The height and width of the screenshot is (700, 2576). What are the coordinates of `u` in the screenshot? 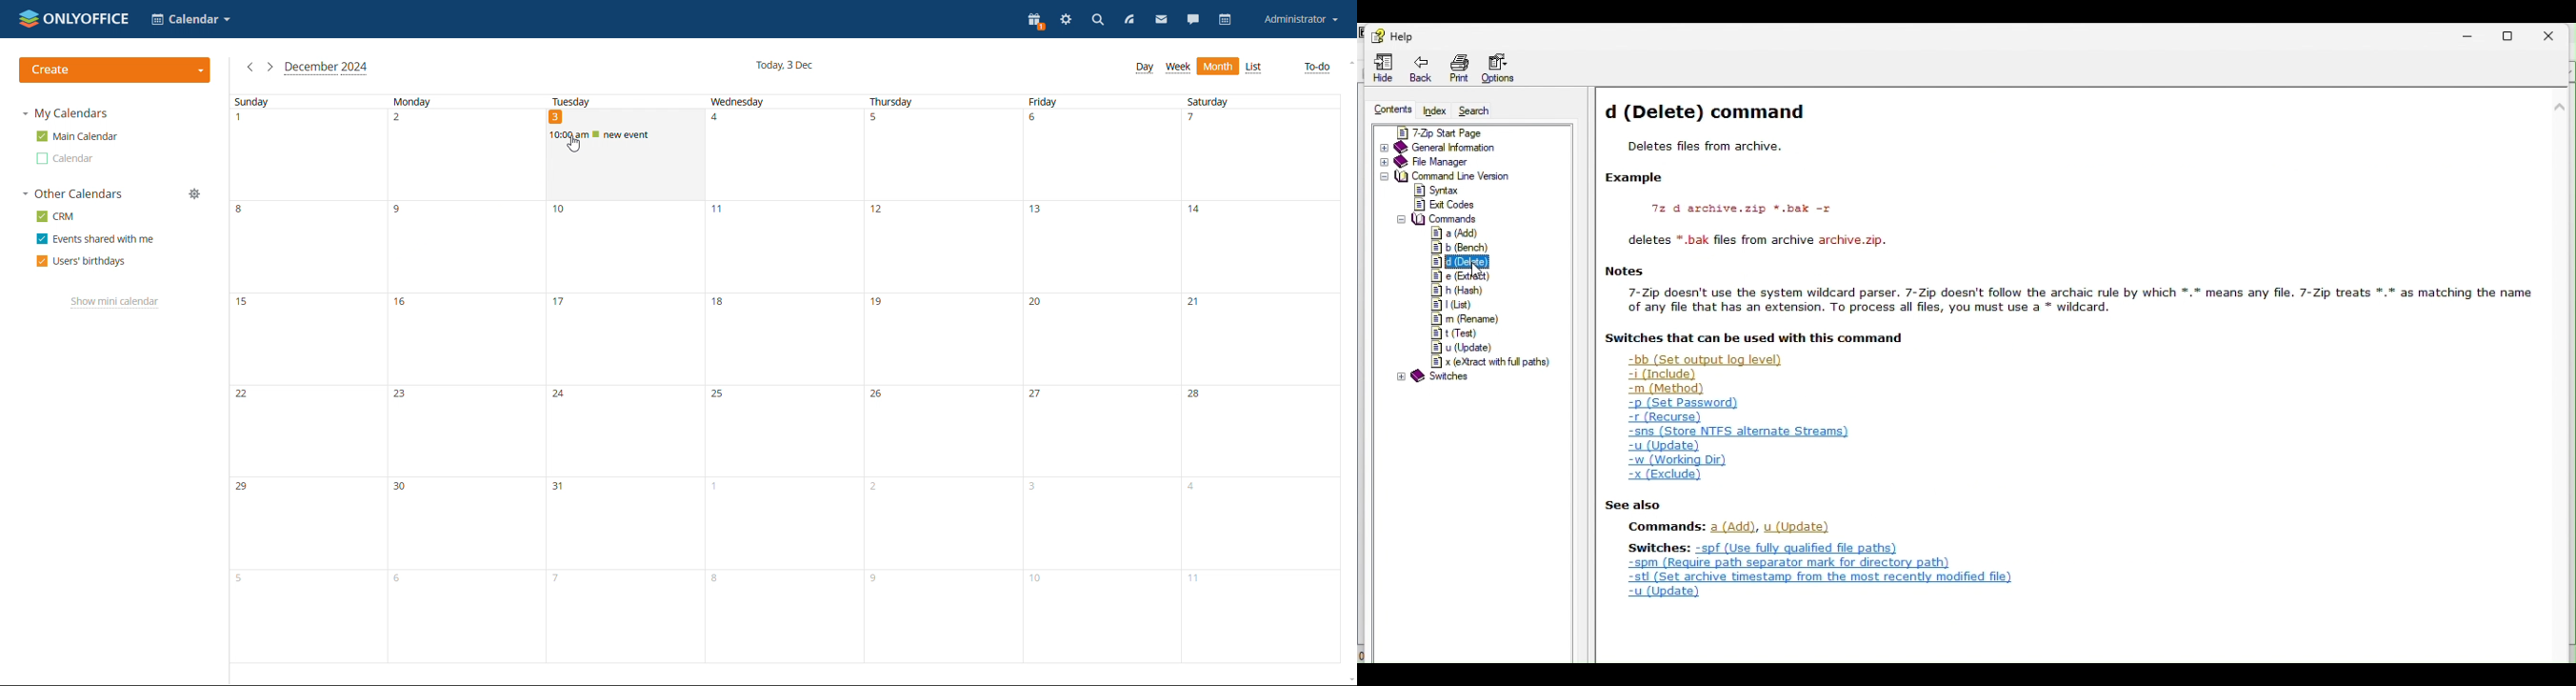 It's located at (1461, 349).